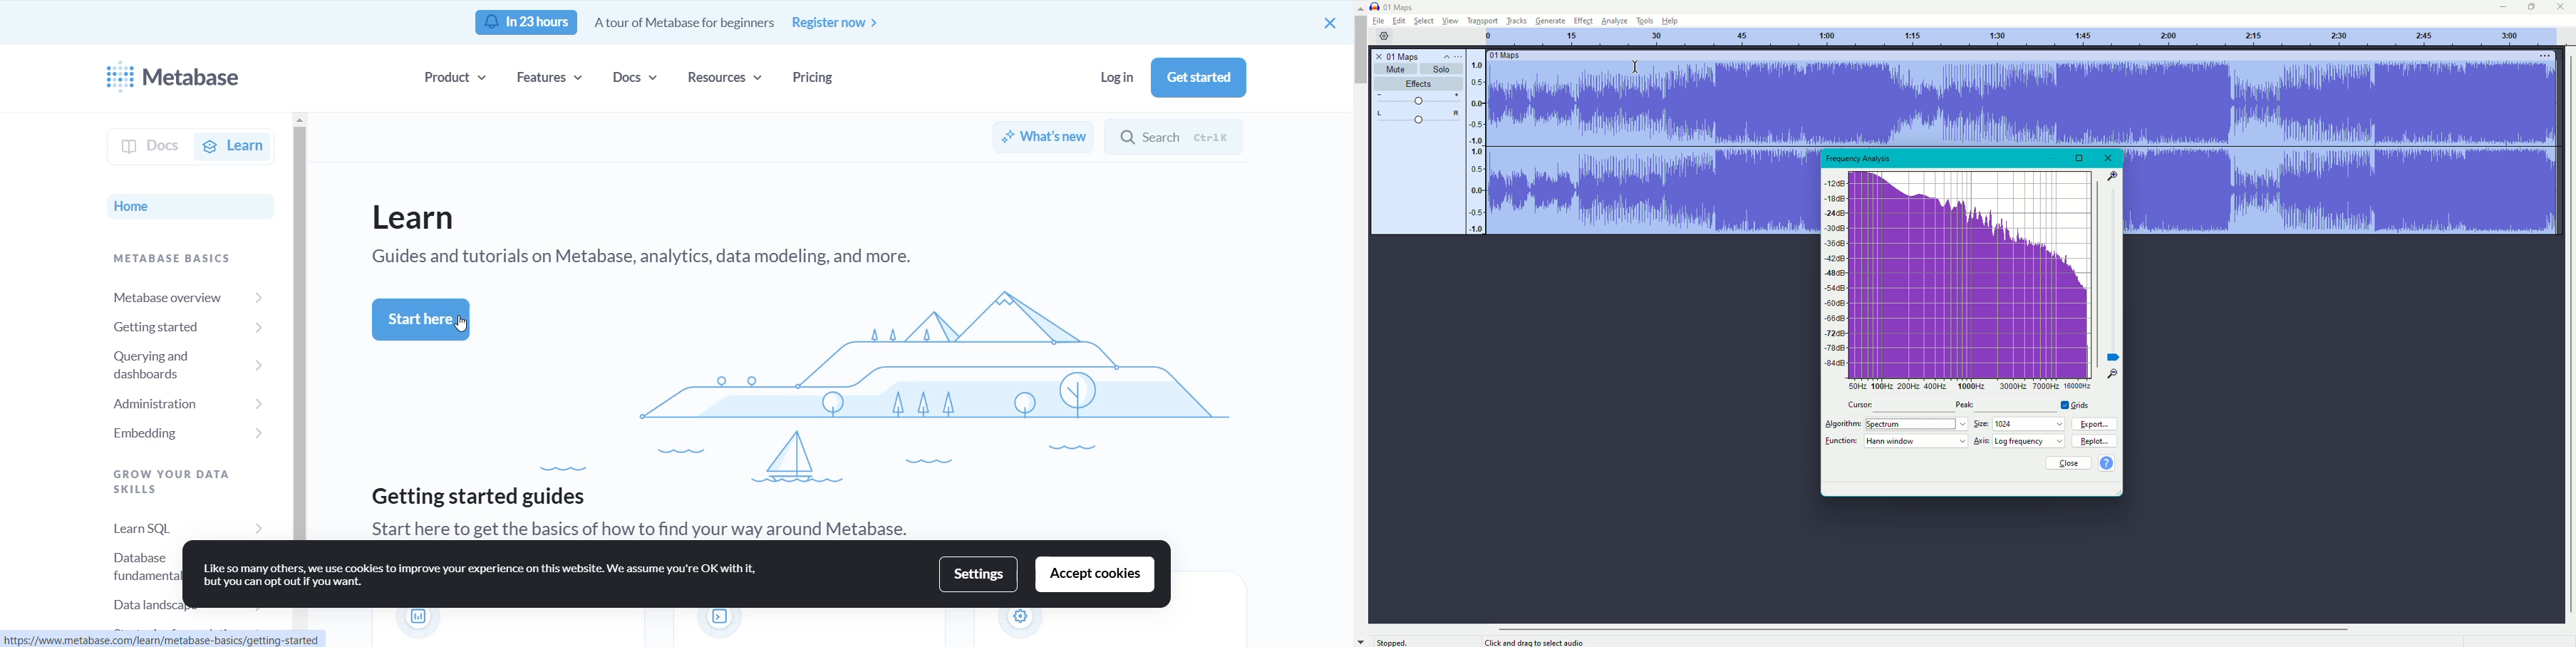 This screenshot has width=2576, height=672. I want to click on URL, so click(185, 640).